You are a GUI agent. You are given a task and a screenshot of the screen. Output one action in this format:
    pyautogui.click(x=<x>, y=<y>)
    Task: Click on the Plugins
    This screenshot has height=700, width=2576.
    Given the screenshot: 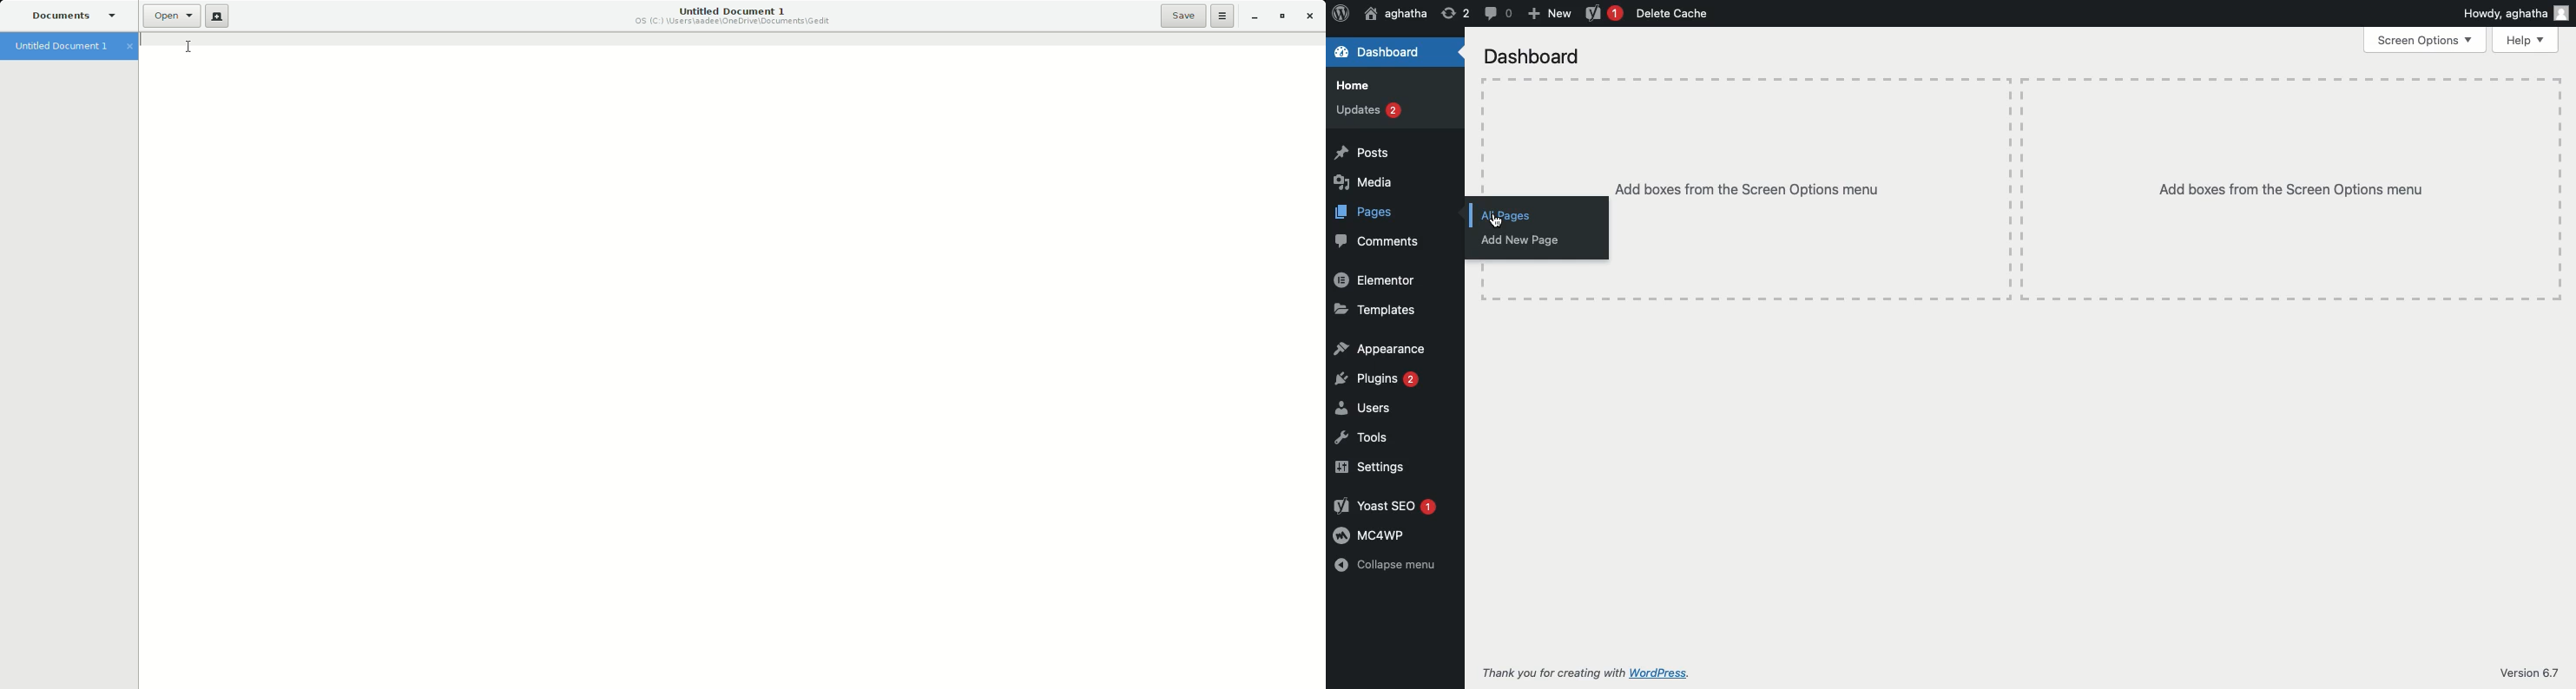 What is the action you would take?
    pyautogui.click(x=1379, y=380)
    